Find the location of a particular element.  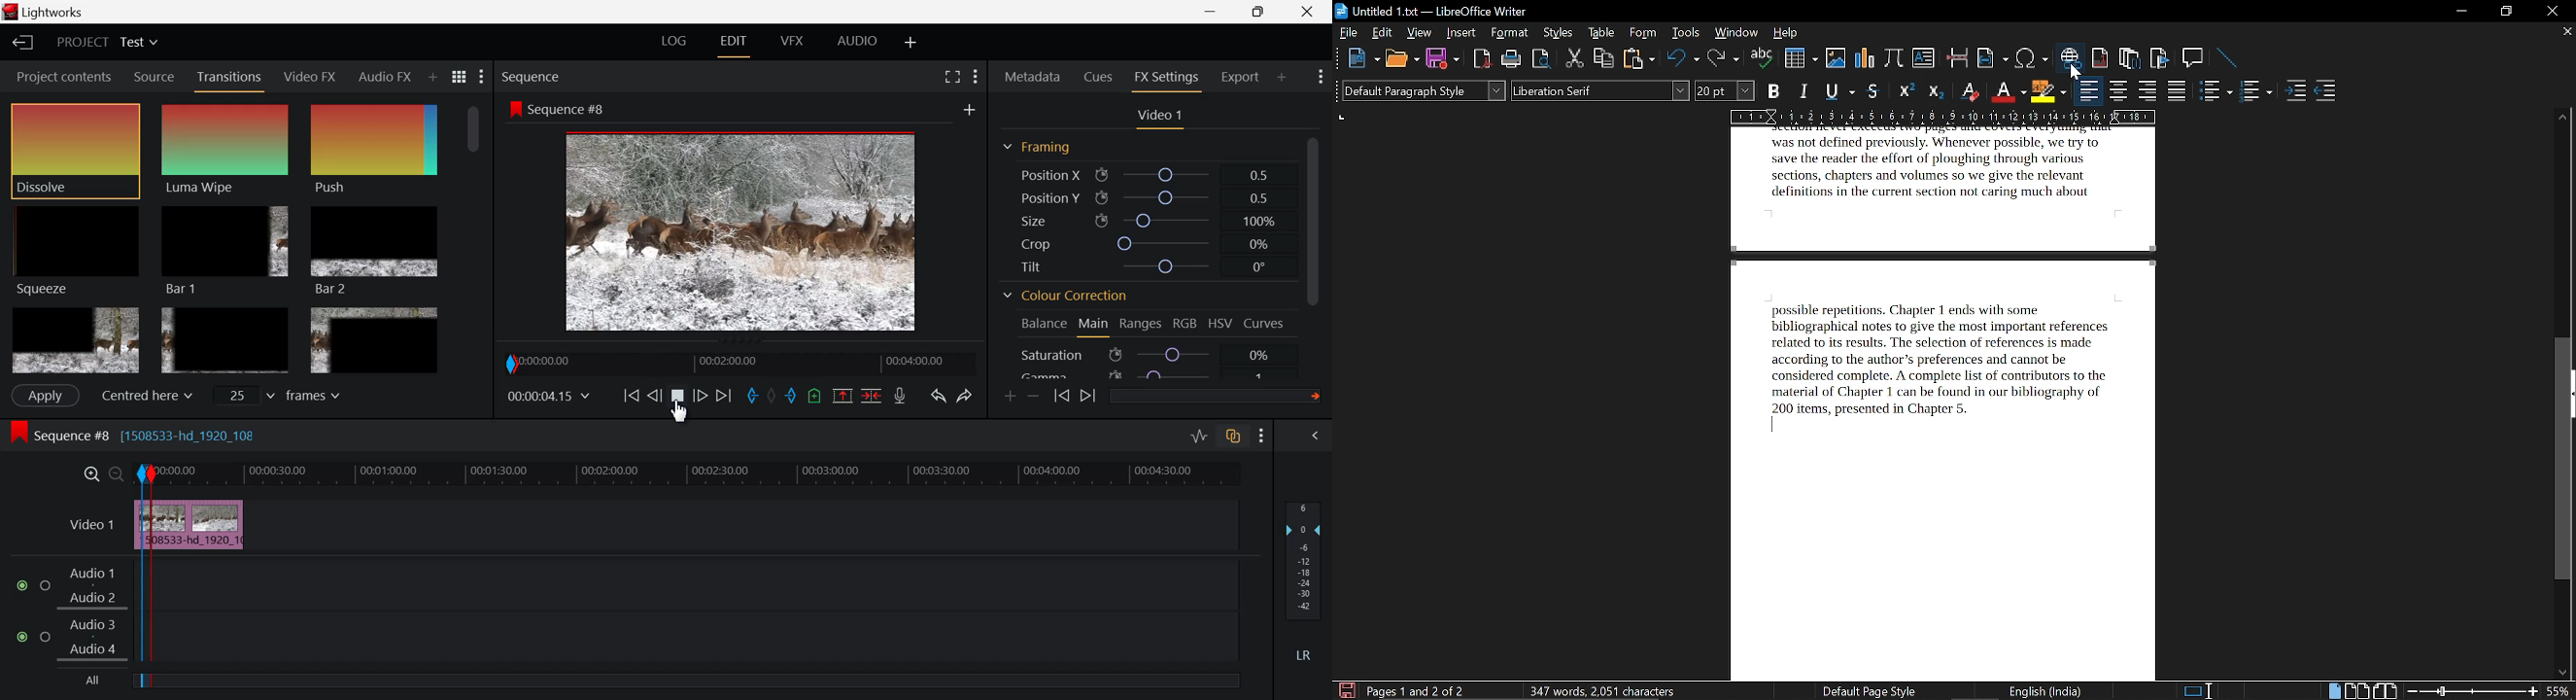

Restore Down is located at coordinates (1215, 12).